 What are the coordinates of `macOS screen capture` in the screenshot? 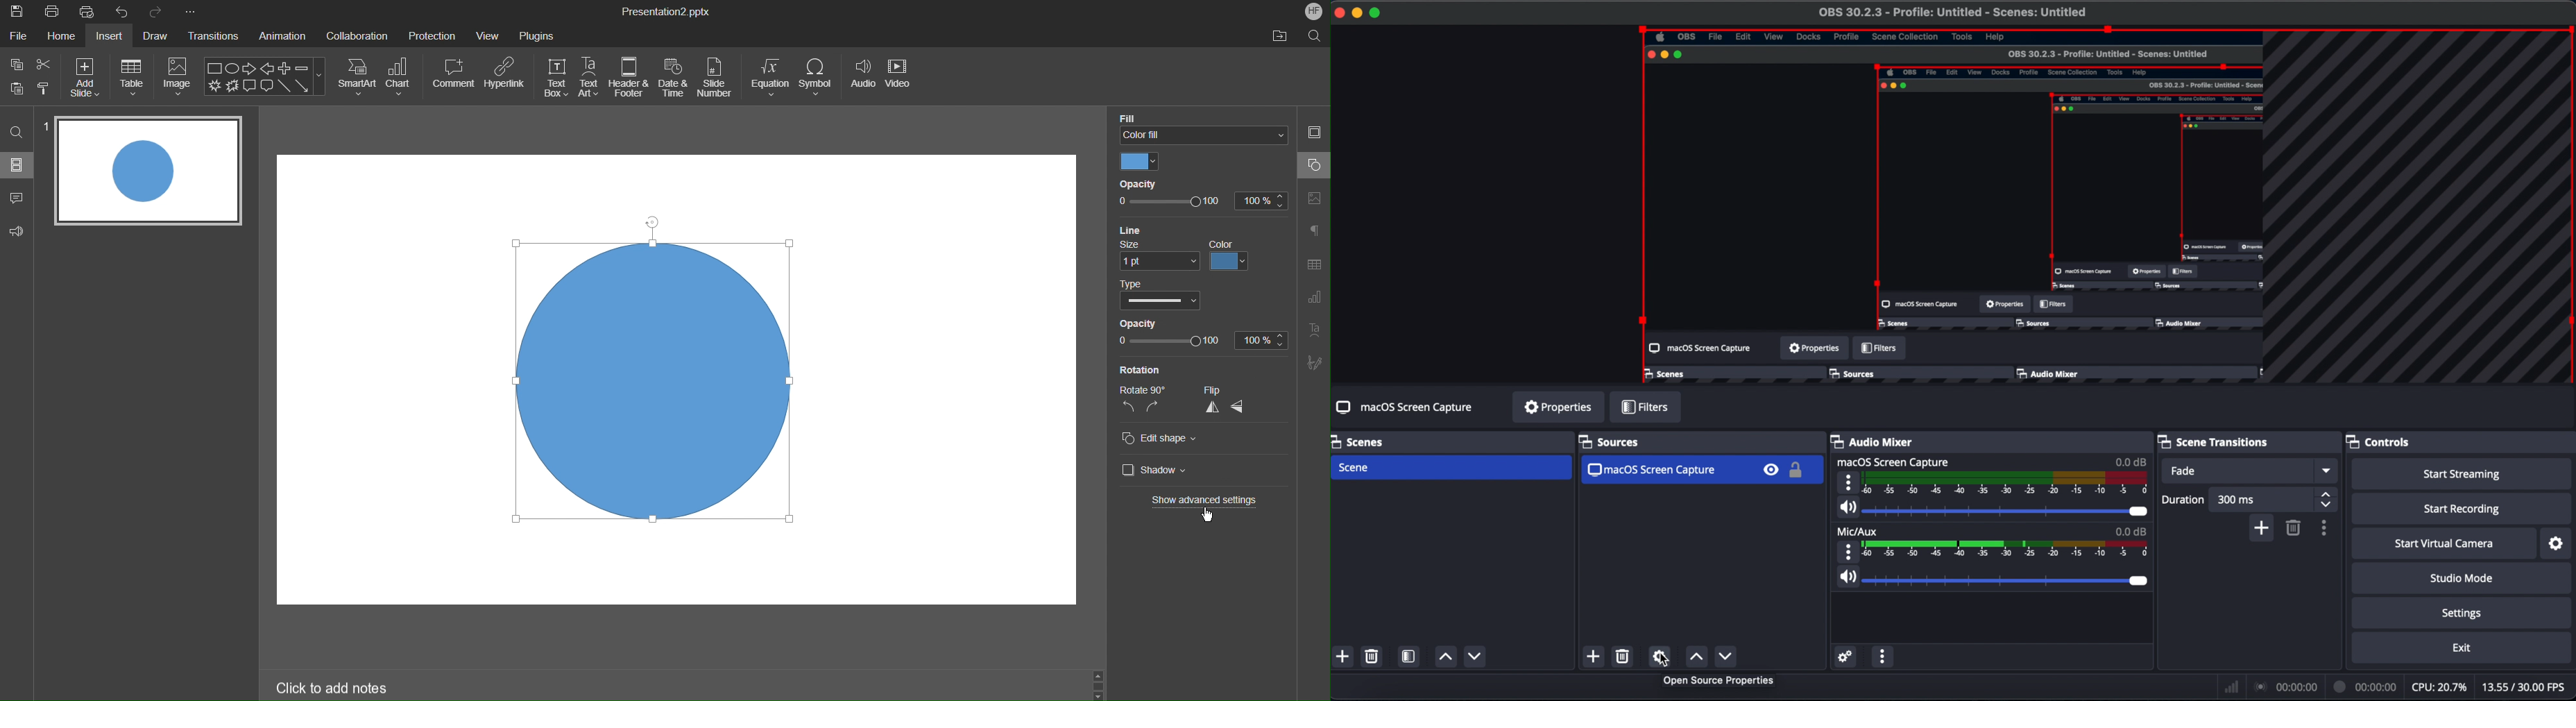 It's located at (1894, 461).